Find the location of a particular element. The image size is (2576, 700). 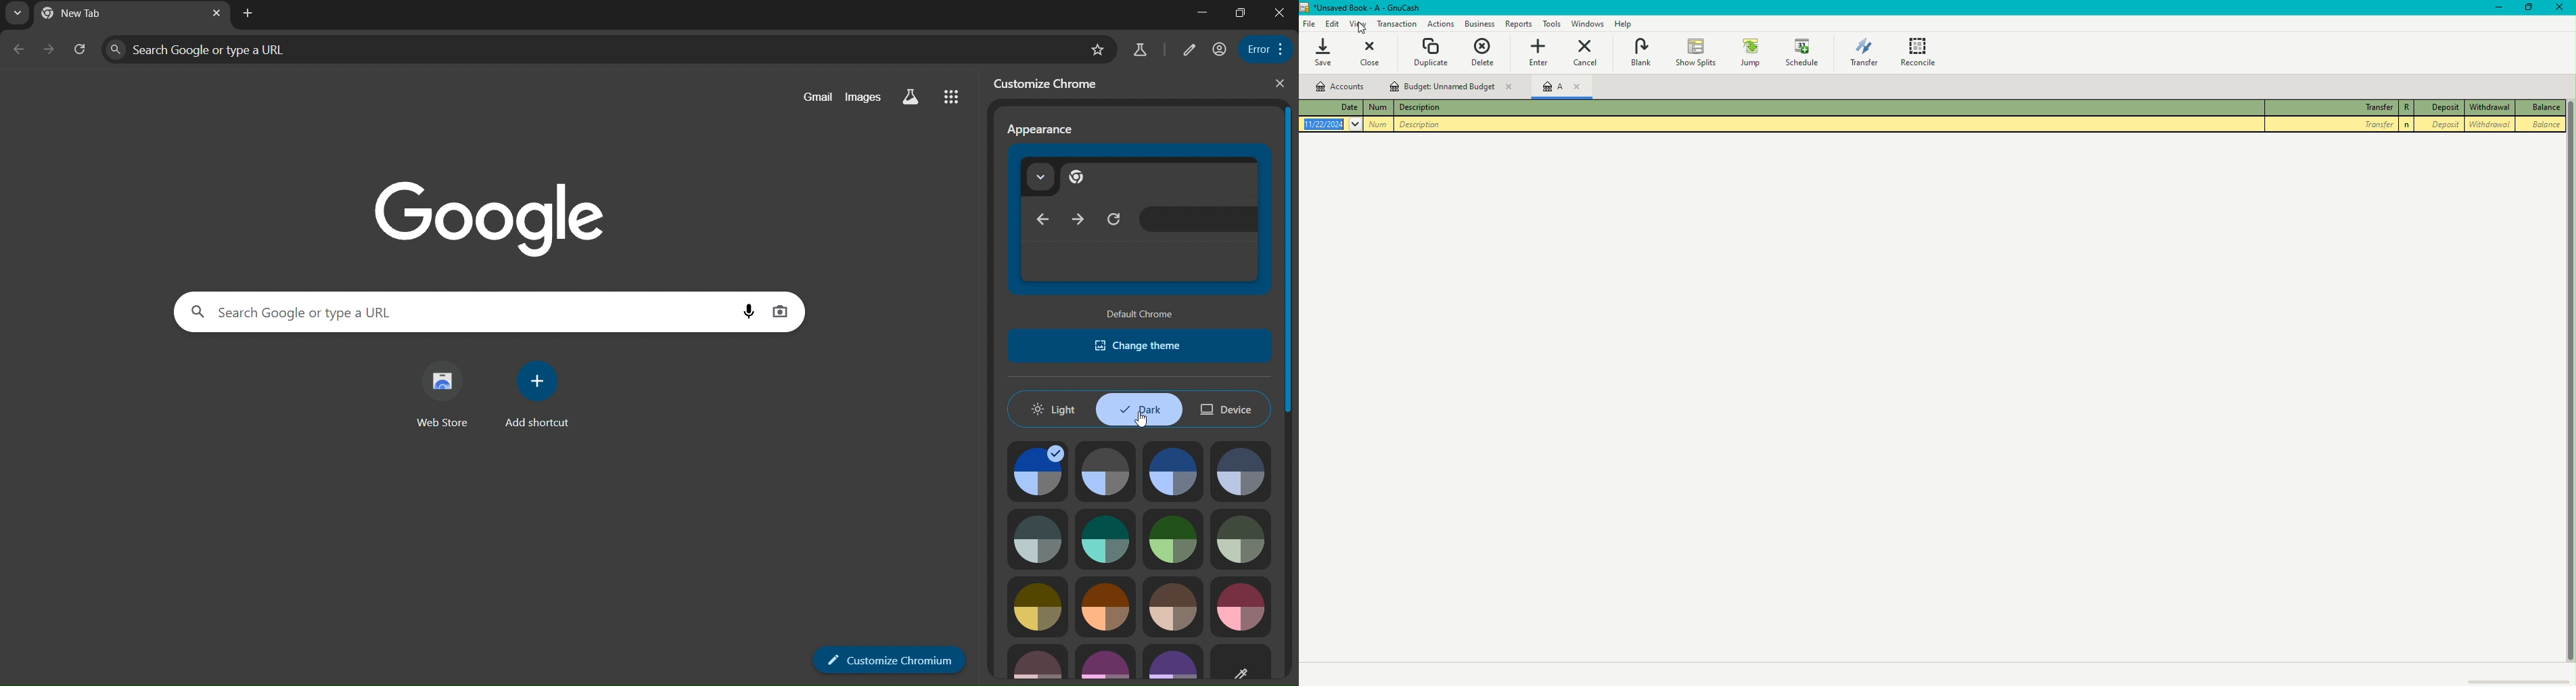

theme icon is located at coordinates (1249, 663).